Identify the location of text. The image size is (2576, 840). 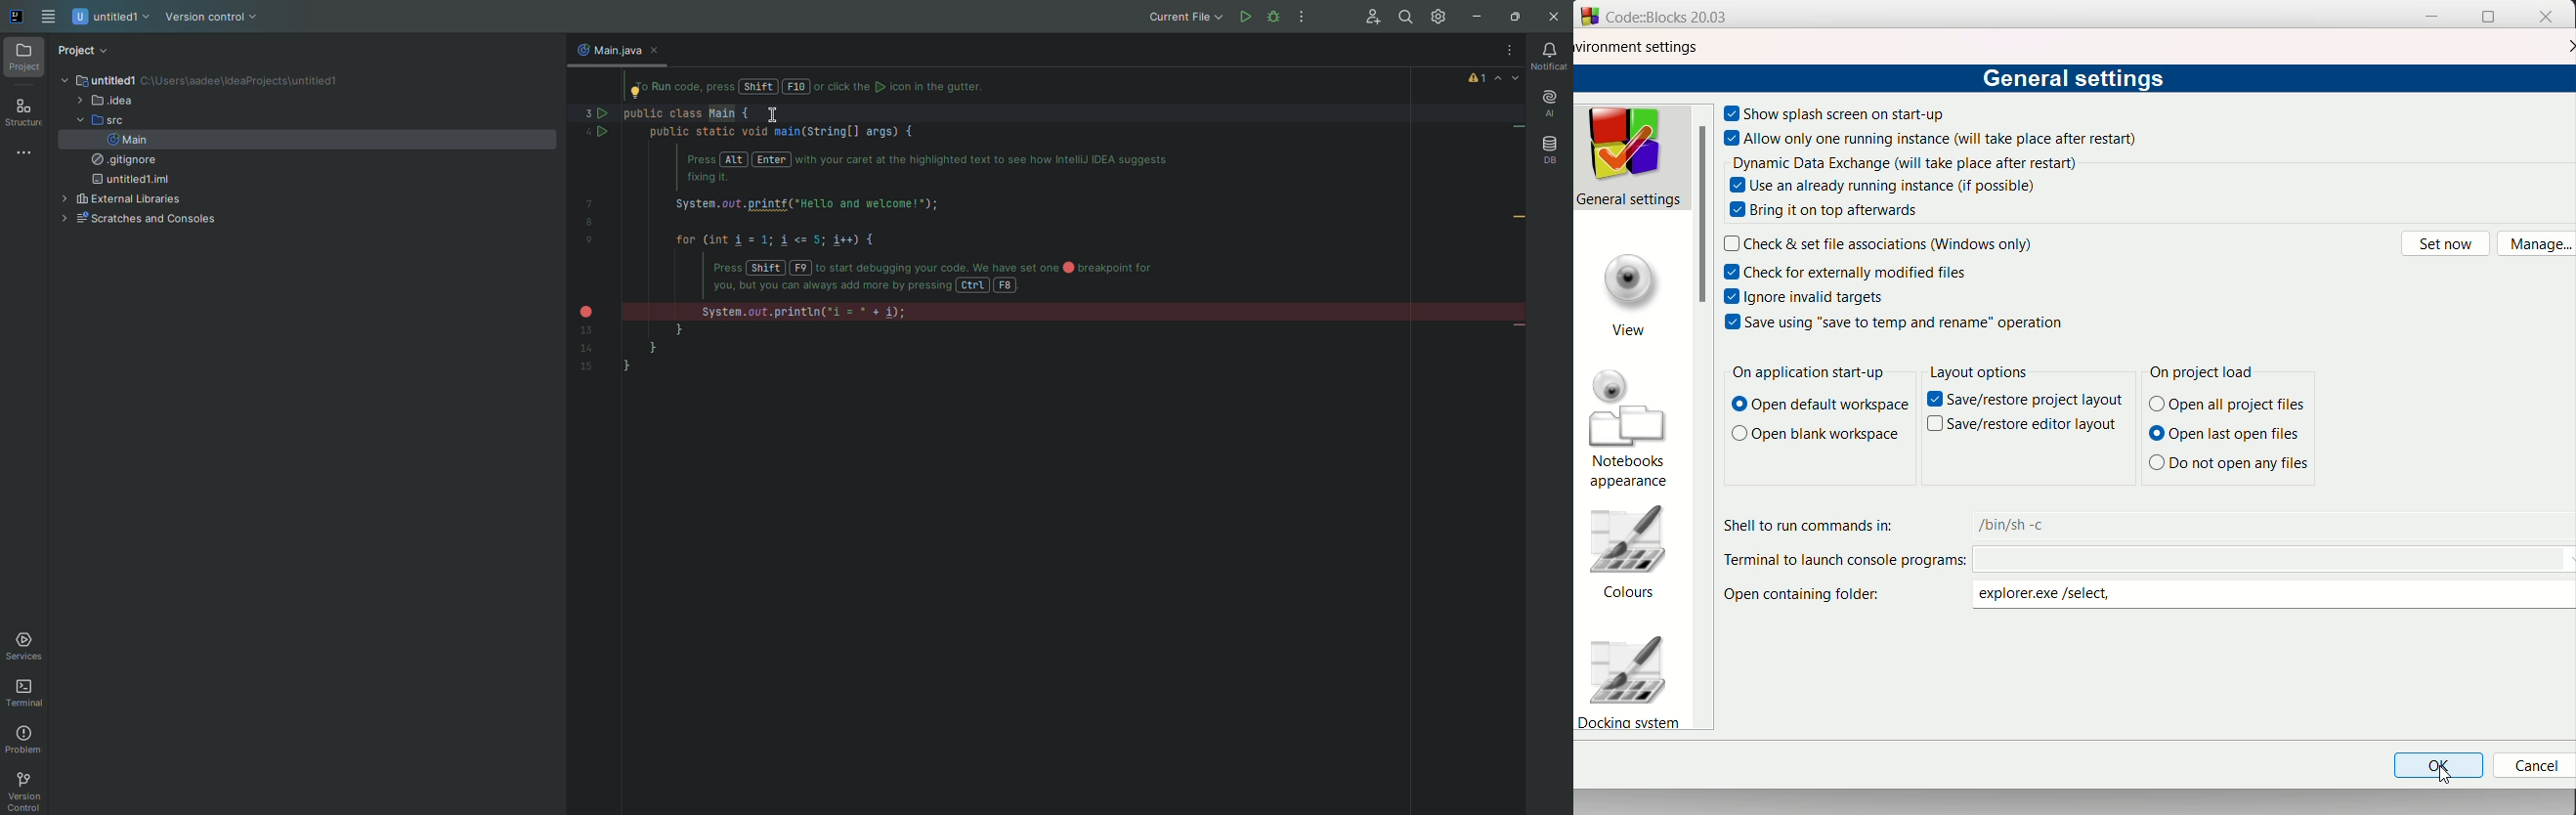
(1943, 141).